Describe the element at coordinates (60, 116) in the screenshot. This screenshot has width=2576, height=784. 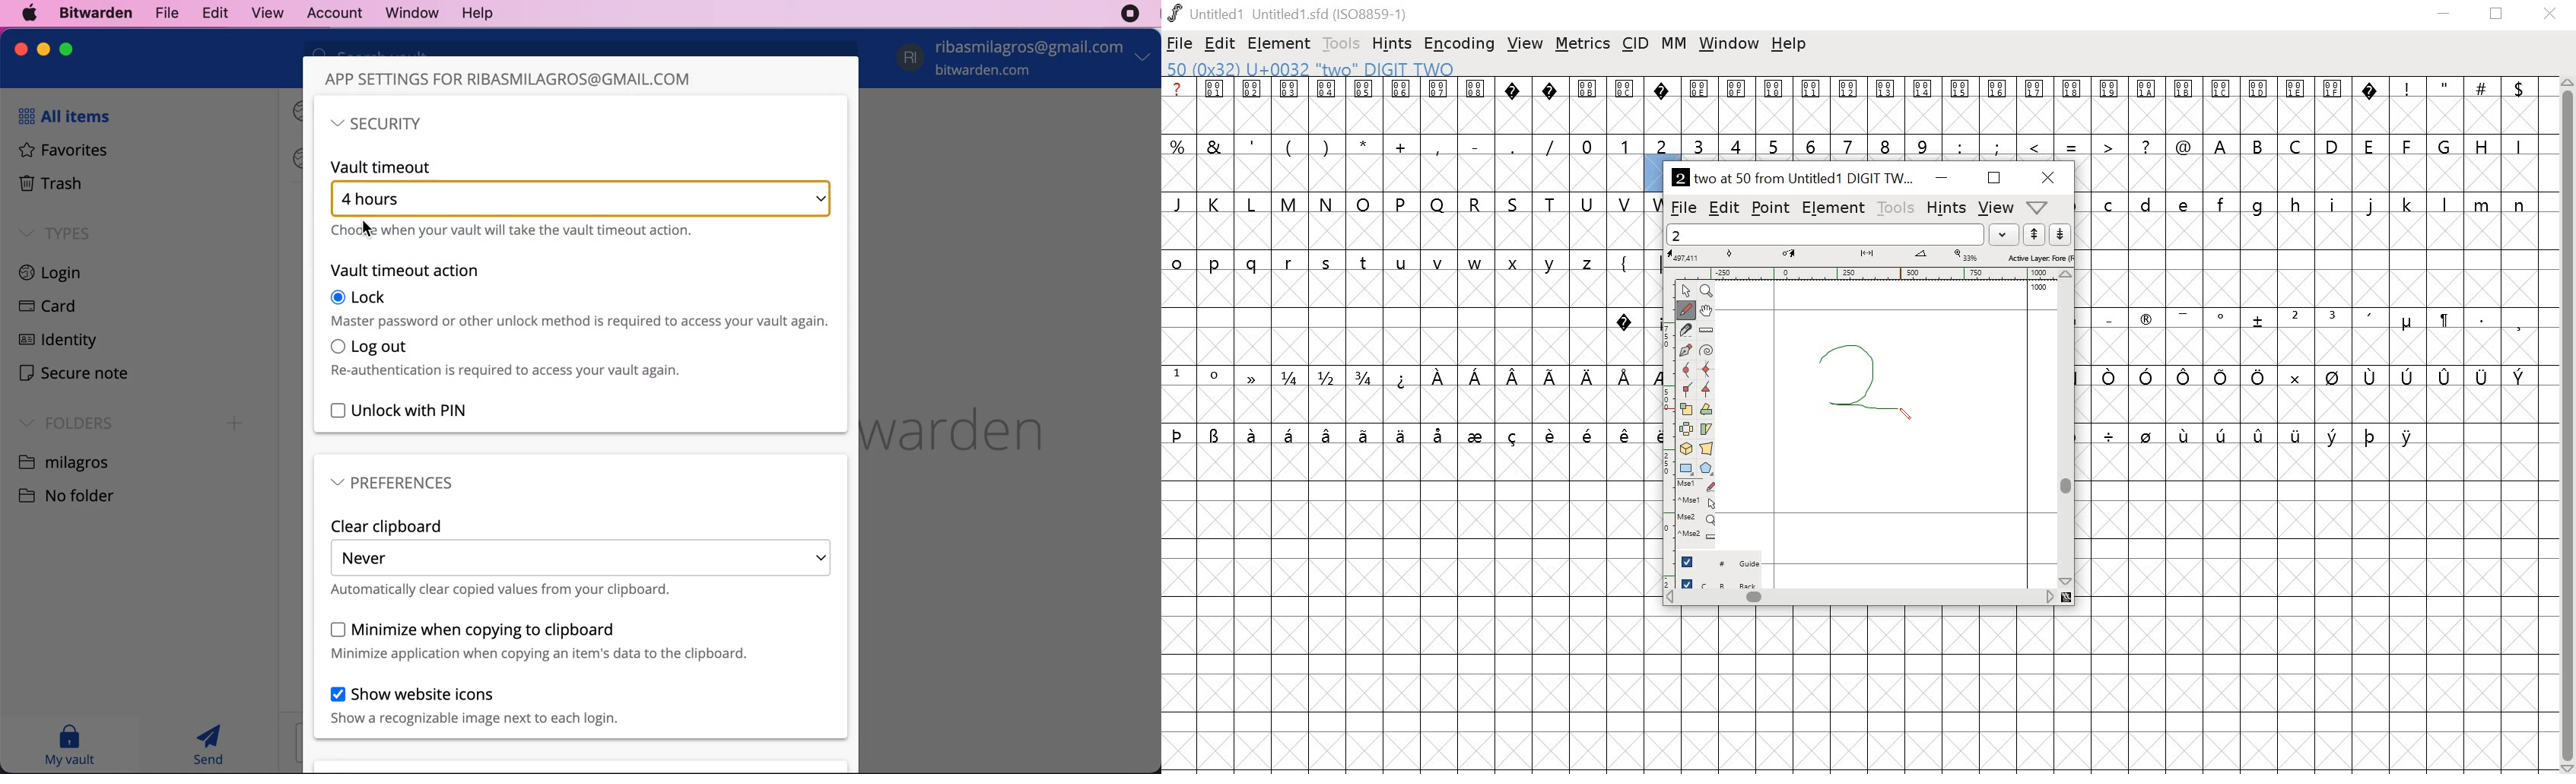
I see `all items` at that location.